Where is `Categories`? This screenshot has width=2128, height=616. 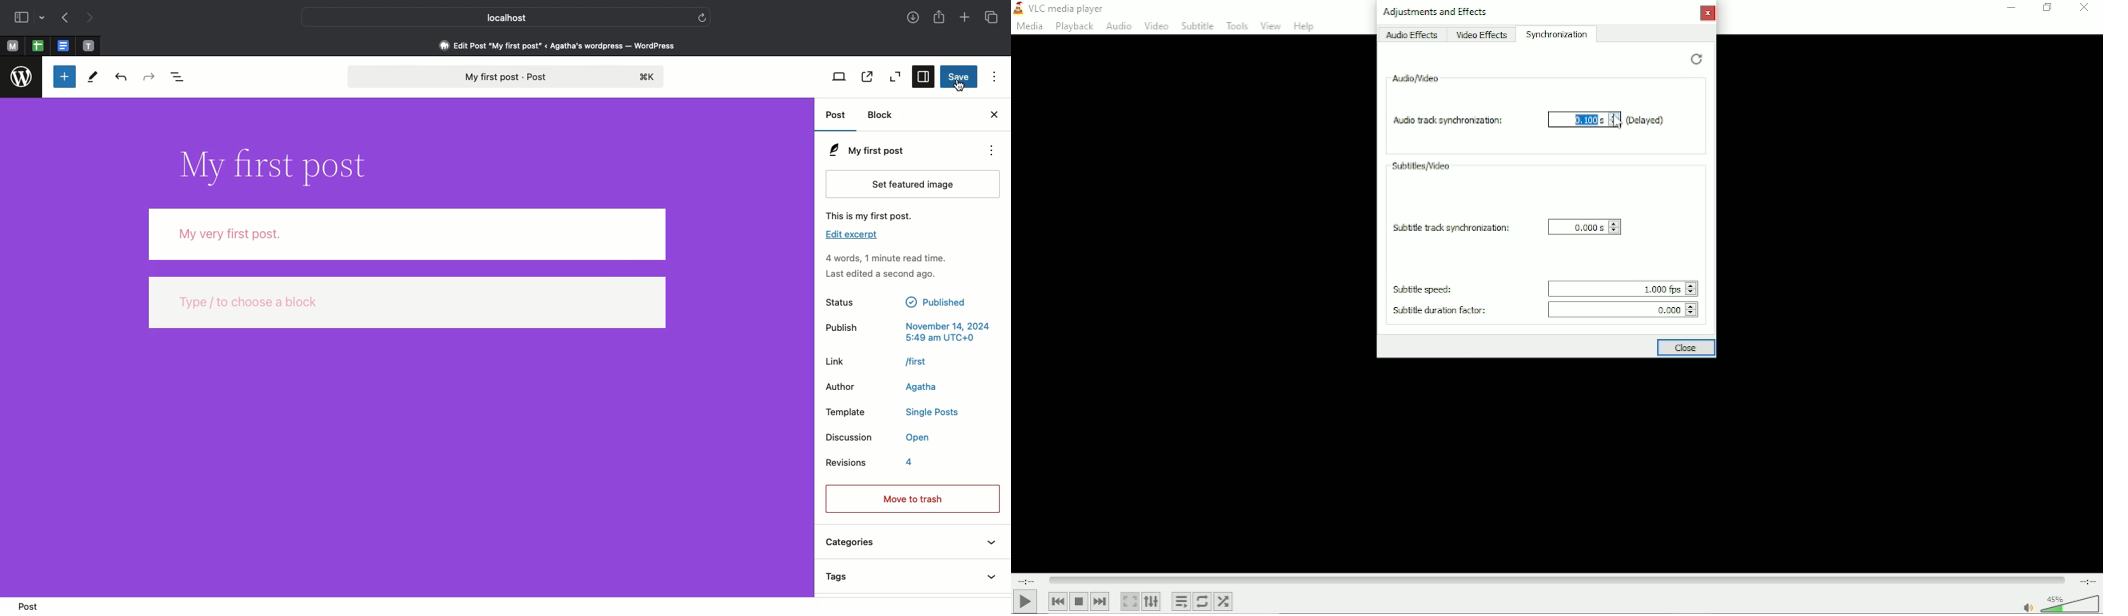
Categories is located at coordinates (910, 540).